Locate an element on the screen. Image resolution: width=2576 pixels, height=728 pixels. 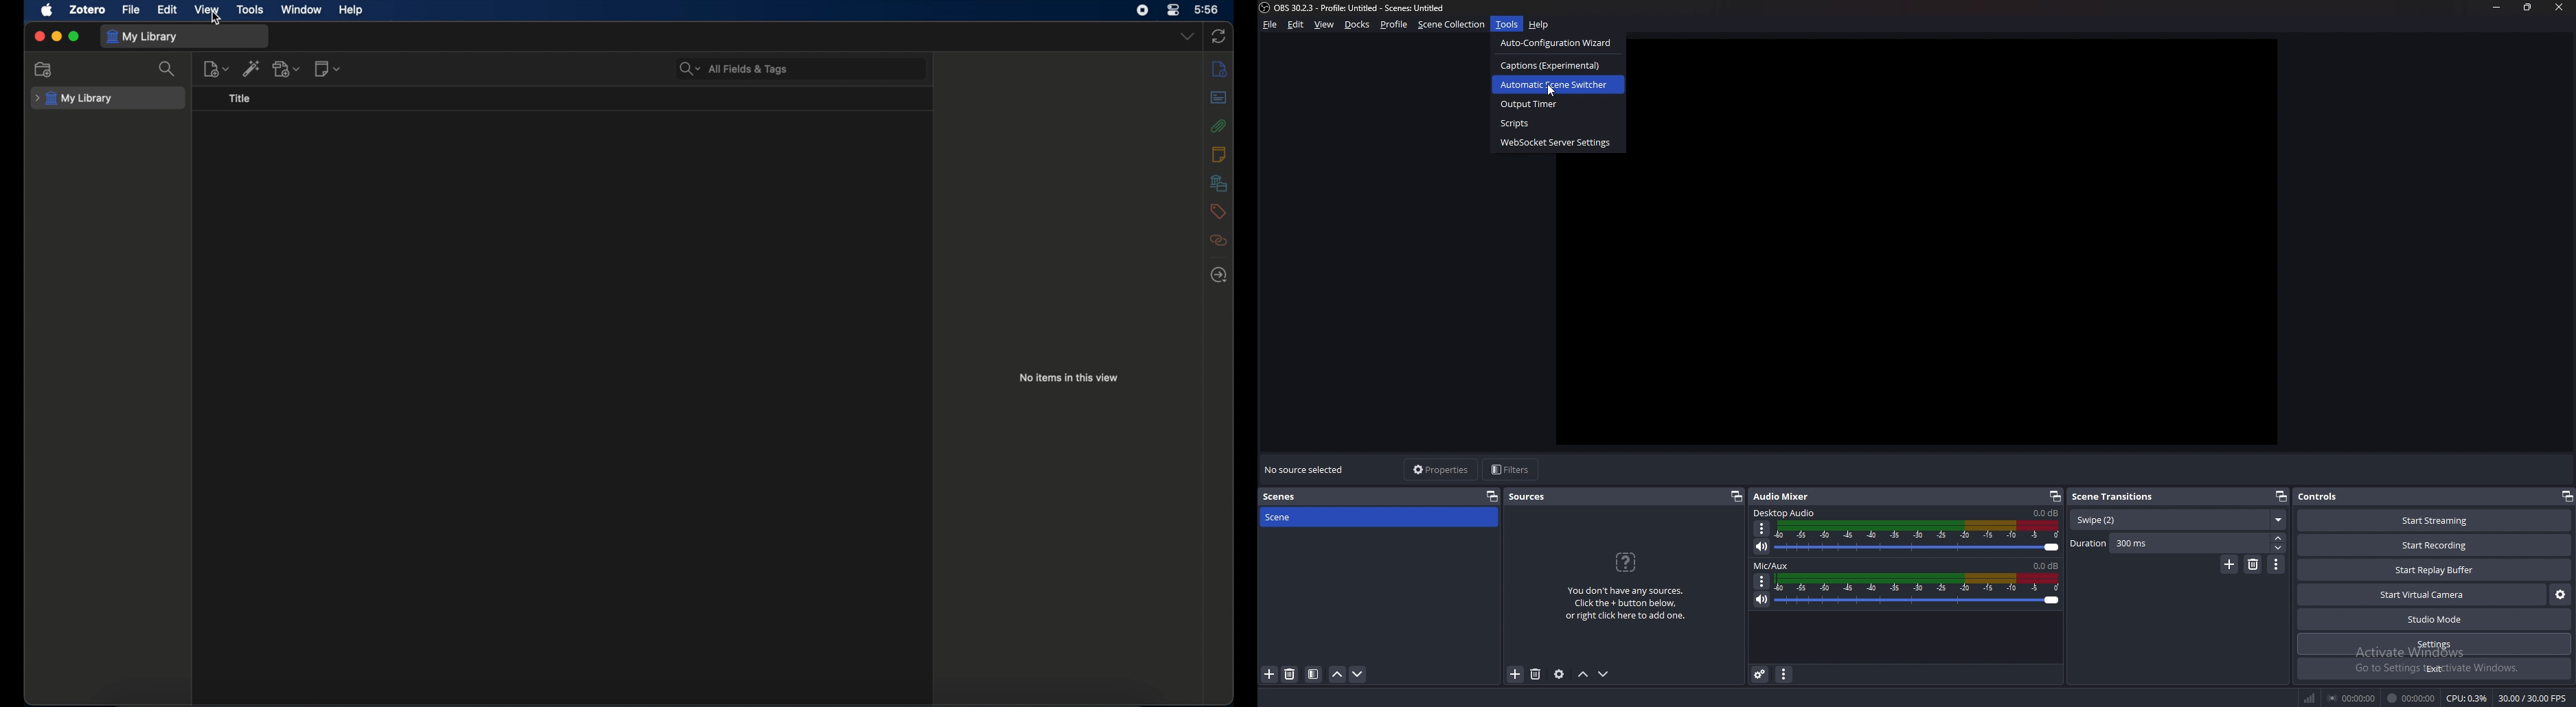
minimize is located at coordinates (58, 36).